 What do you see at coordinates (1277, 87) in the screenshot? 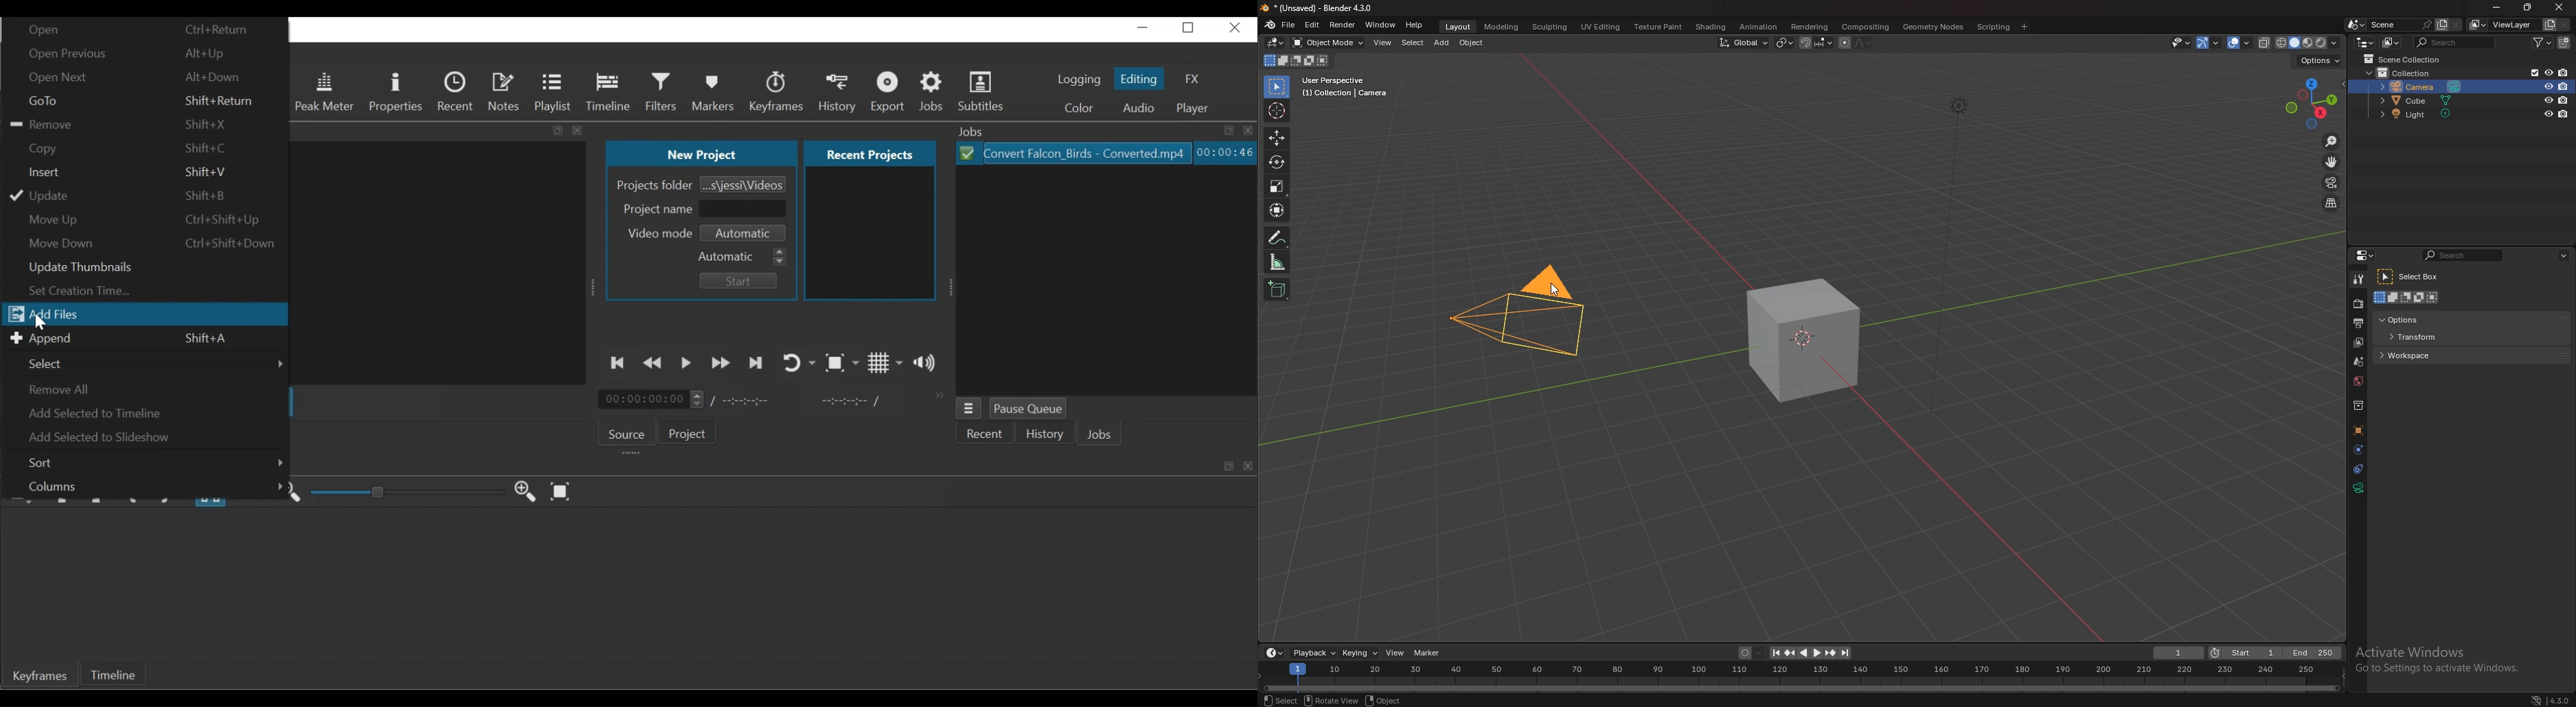
I see `selector` at bounding box center [1277, 87].